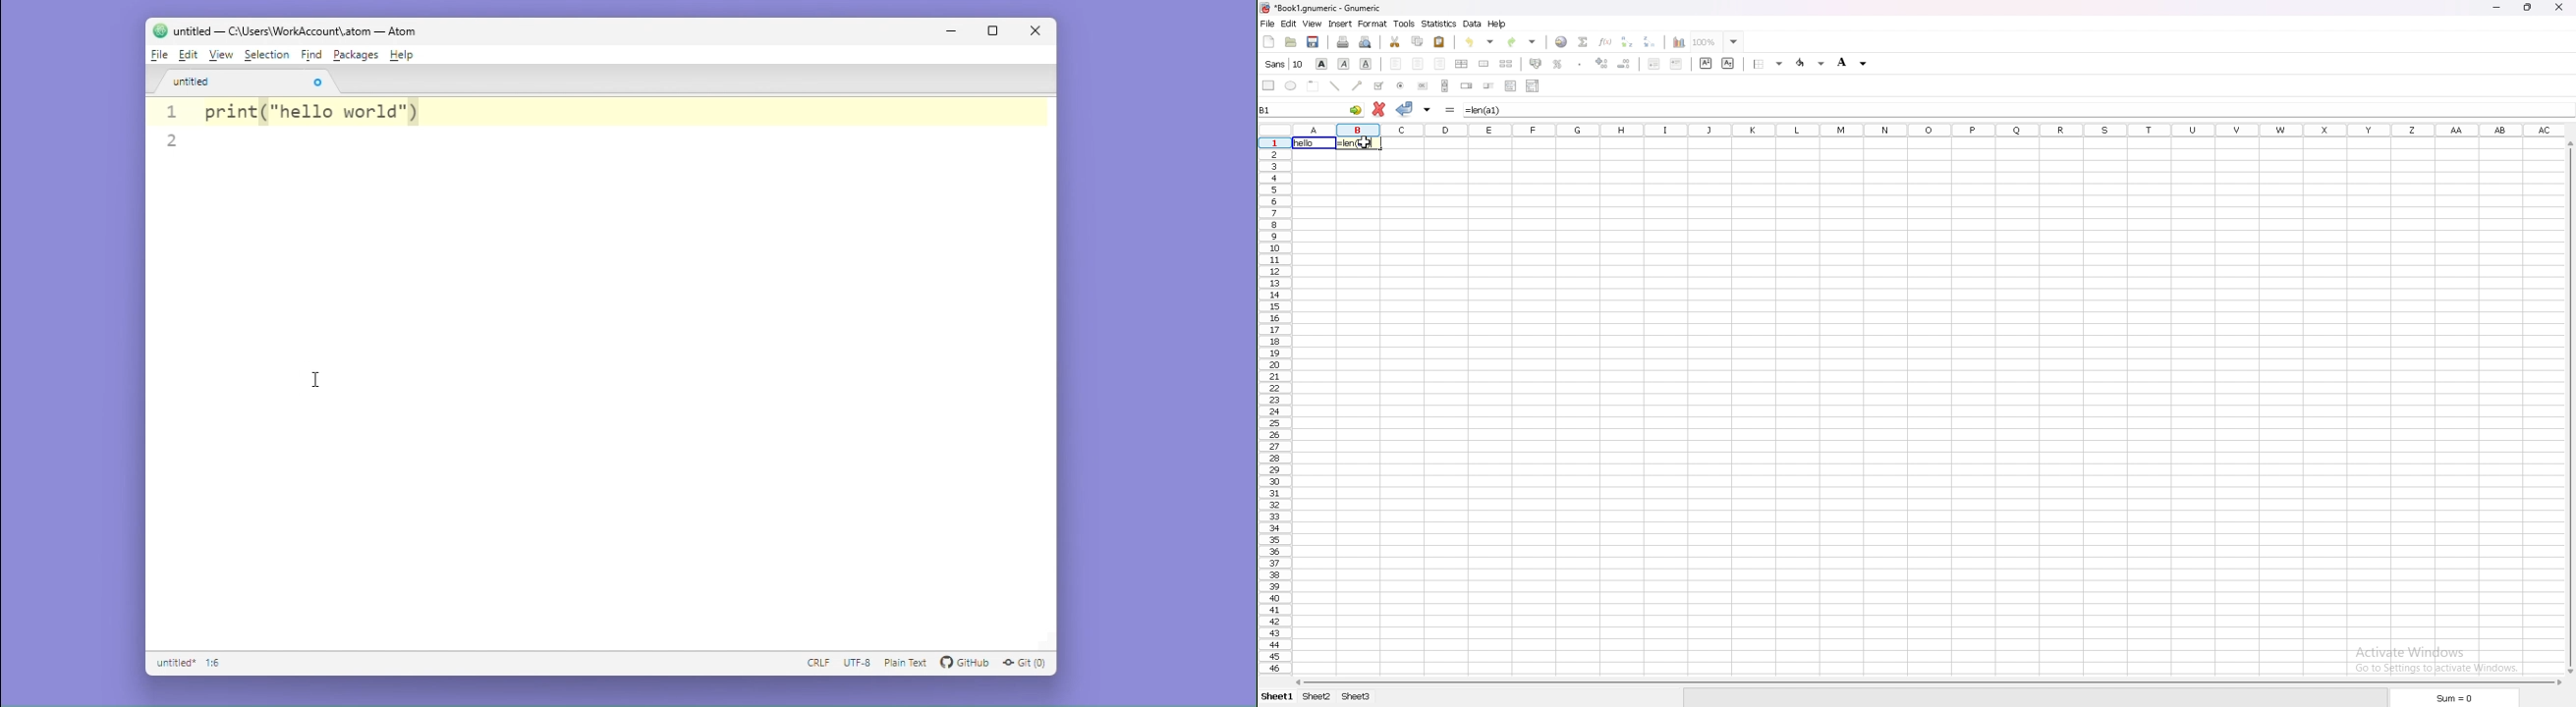  Describe the element at coordinates (1291, 86) in the screenshot. I see `ellipse object` at that location.